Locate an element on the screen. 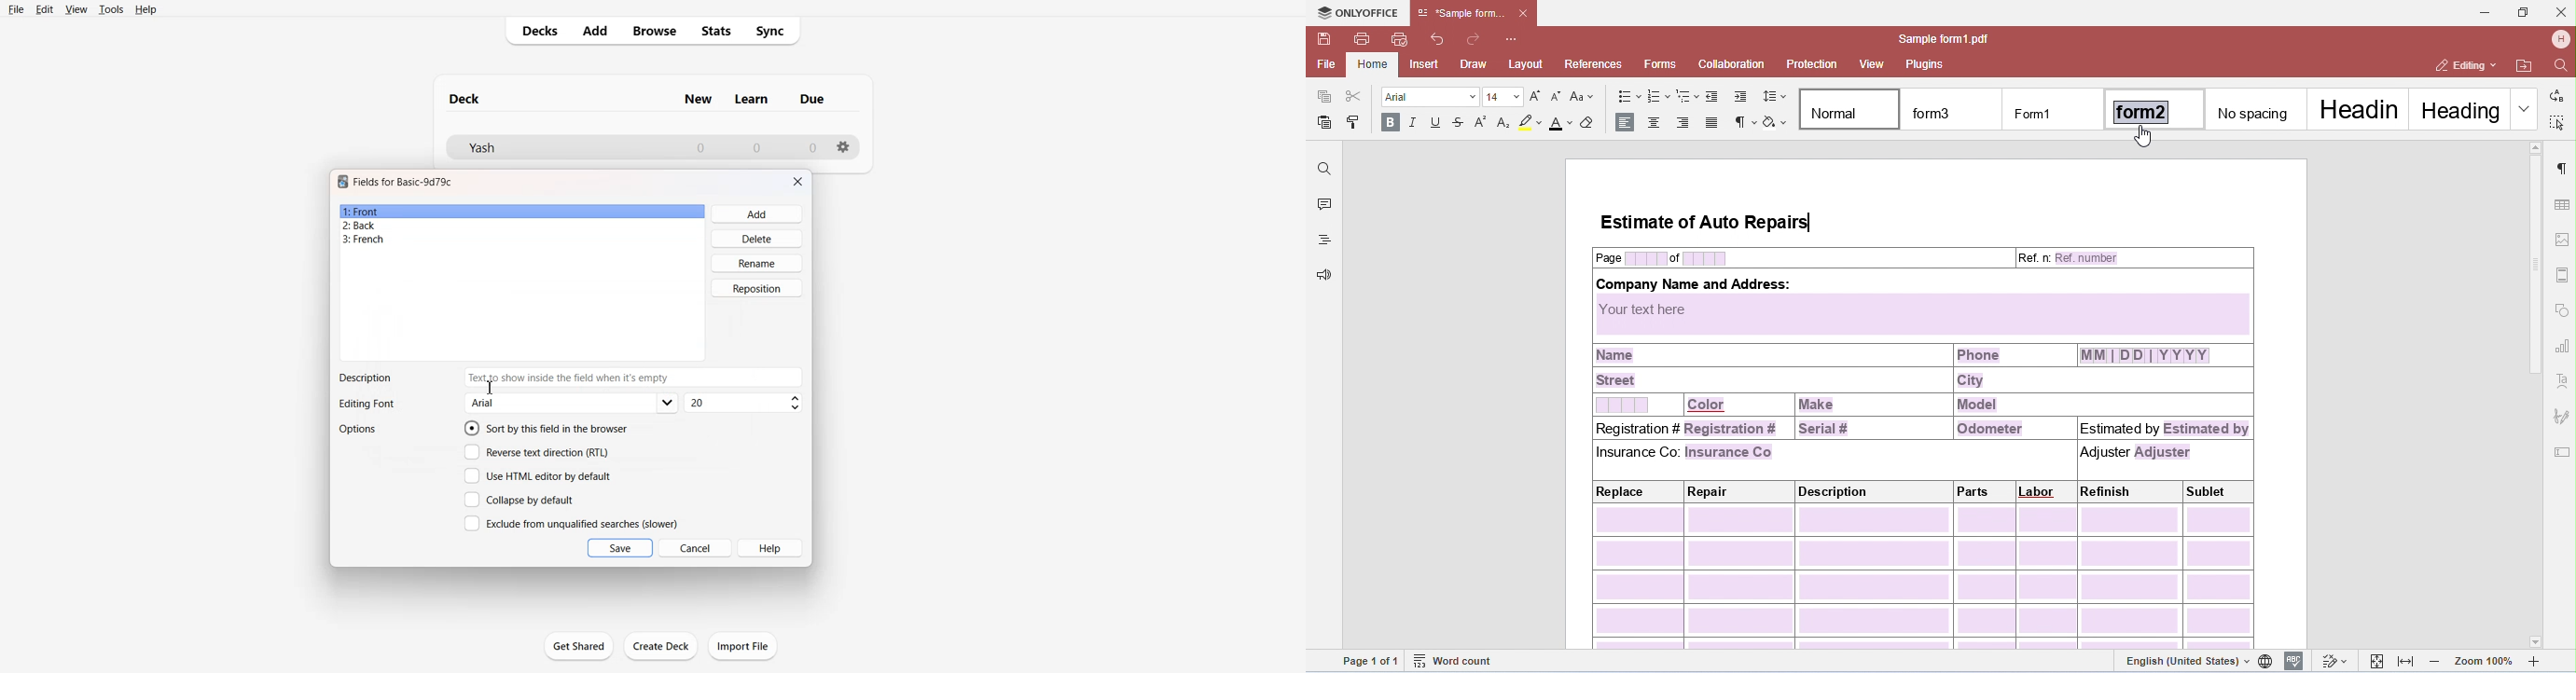  Tools is located at coordinates (111, 9).